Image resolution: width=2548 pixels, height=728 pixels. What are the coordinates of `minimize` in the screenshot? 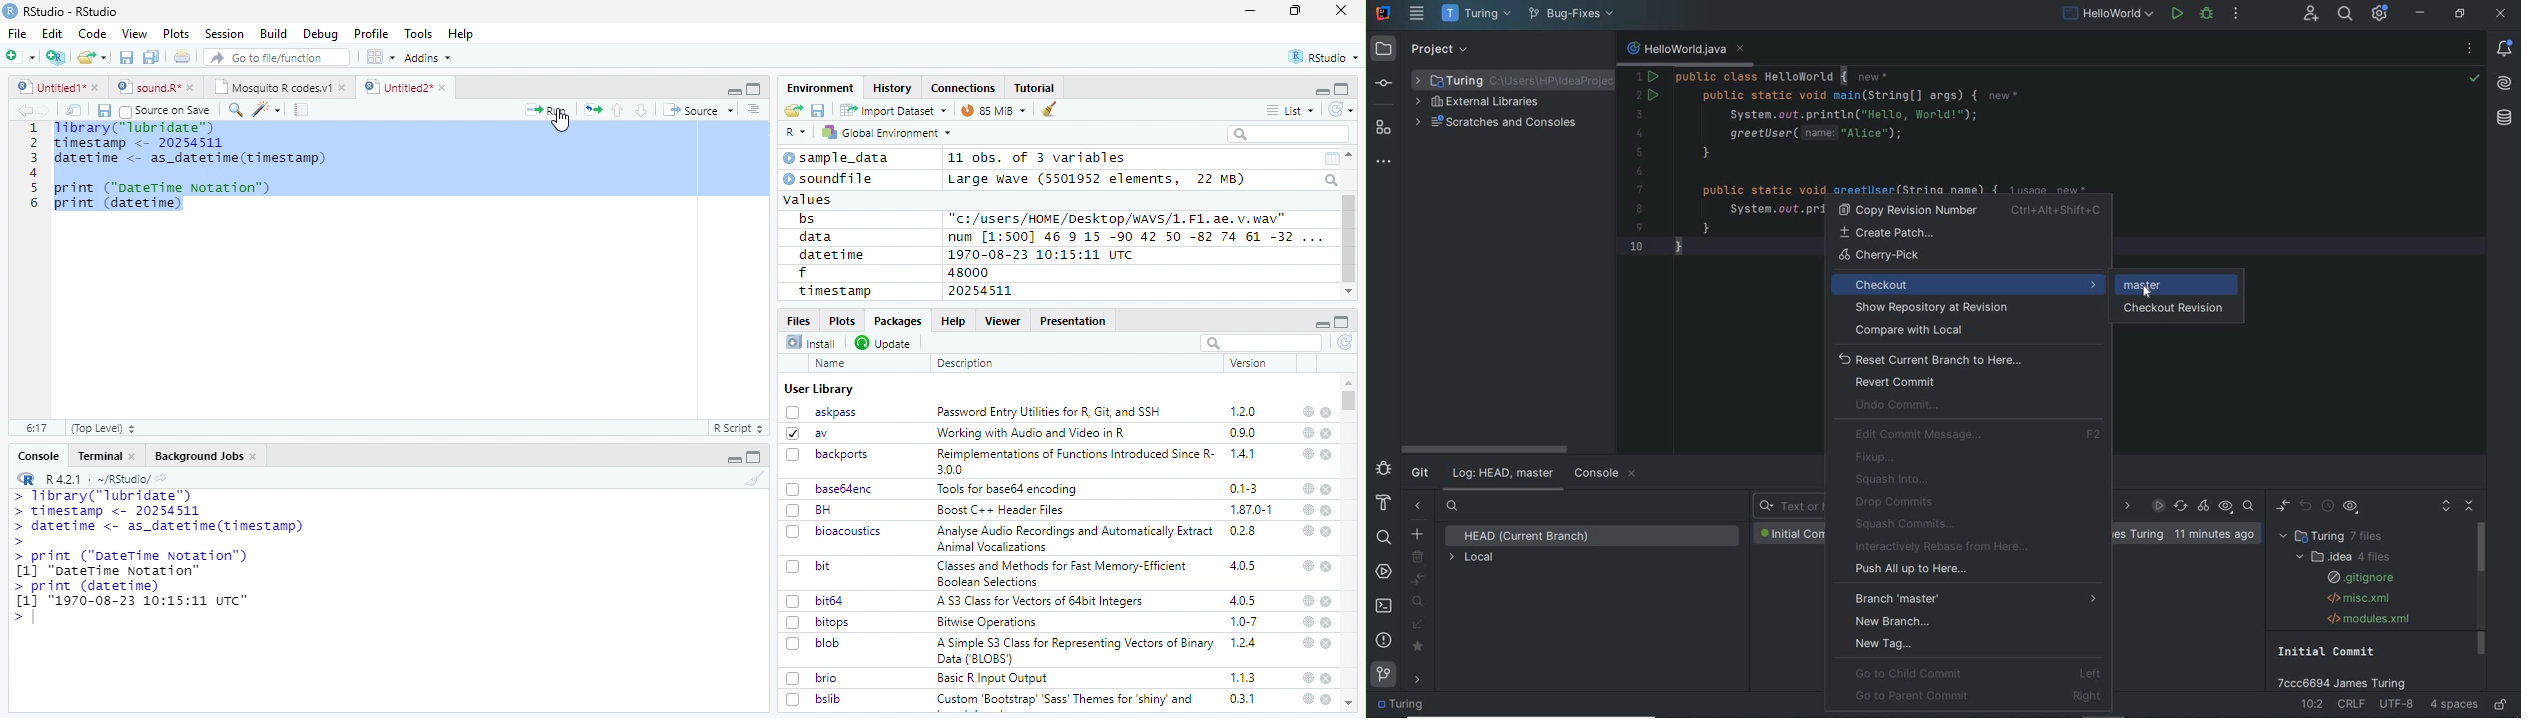 It's located at (1321, 90).